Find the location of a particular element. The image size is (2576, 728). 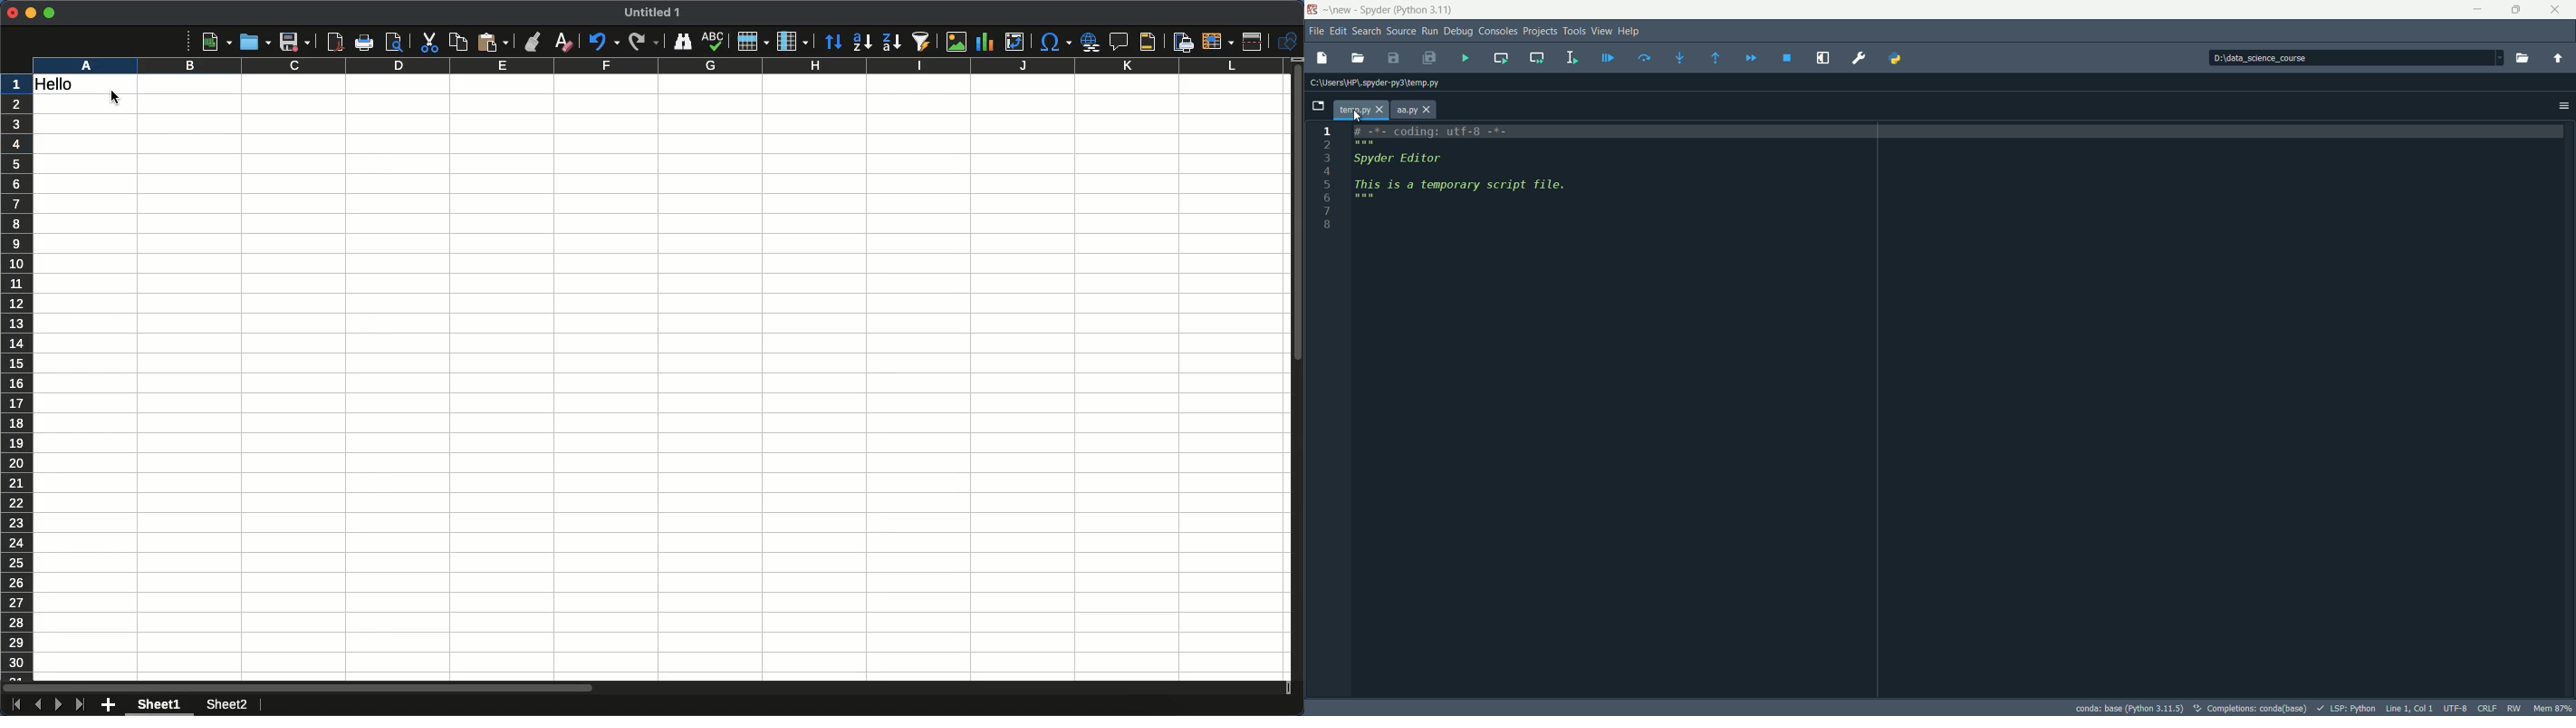

Columns is located at coordinates (656, 66).